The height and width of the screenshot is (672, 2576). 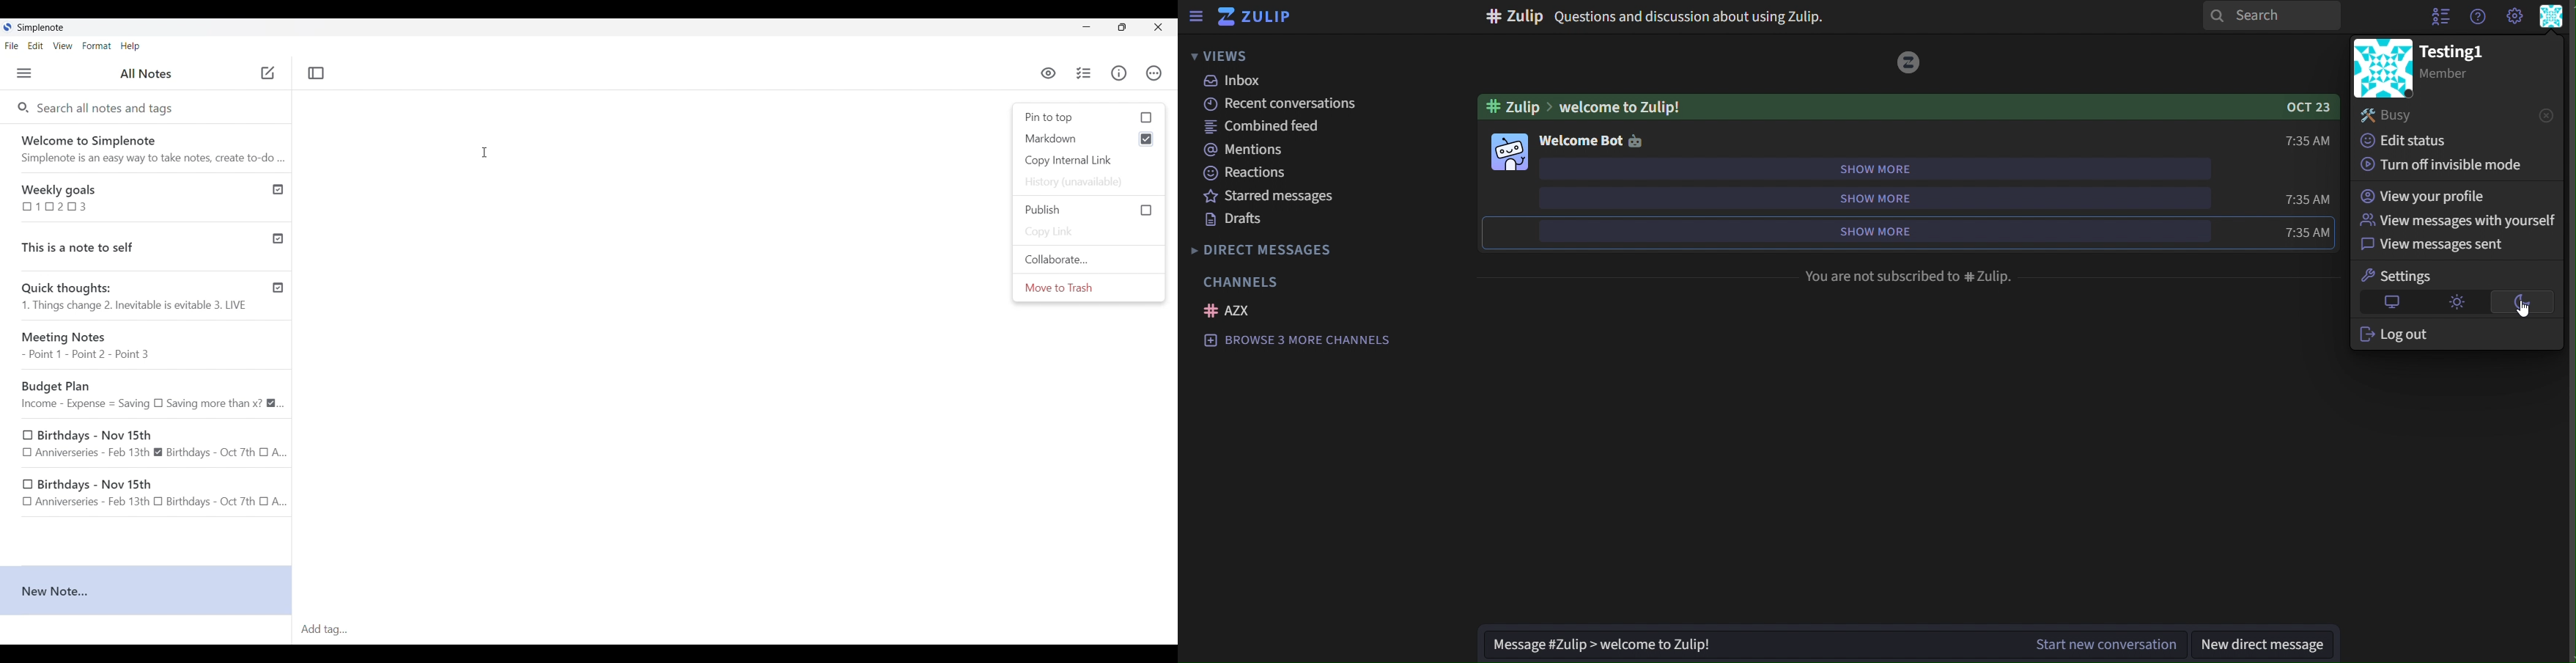 I want to click on Info, so click(x=1119, y=73).